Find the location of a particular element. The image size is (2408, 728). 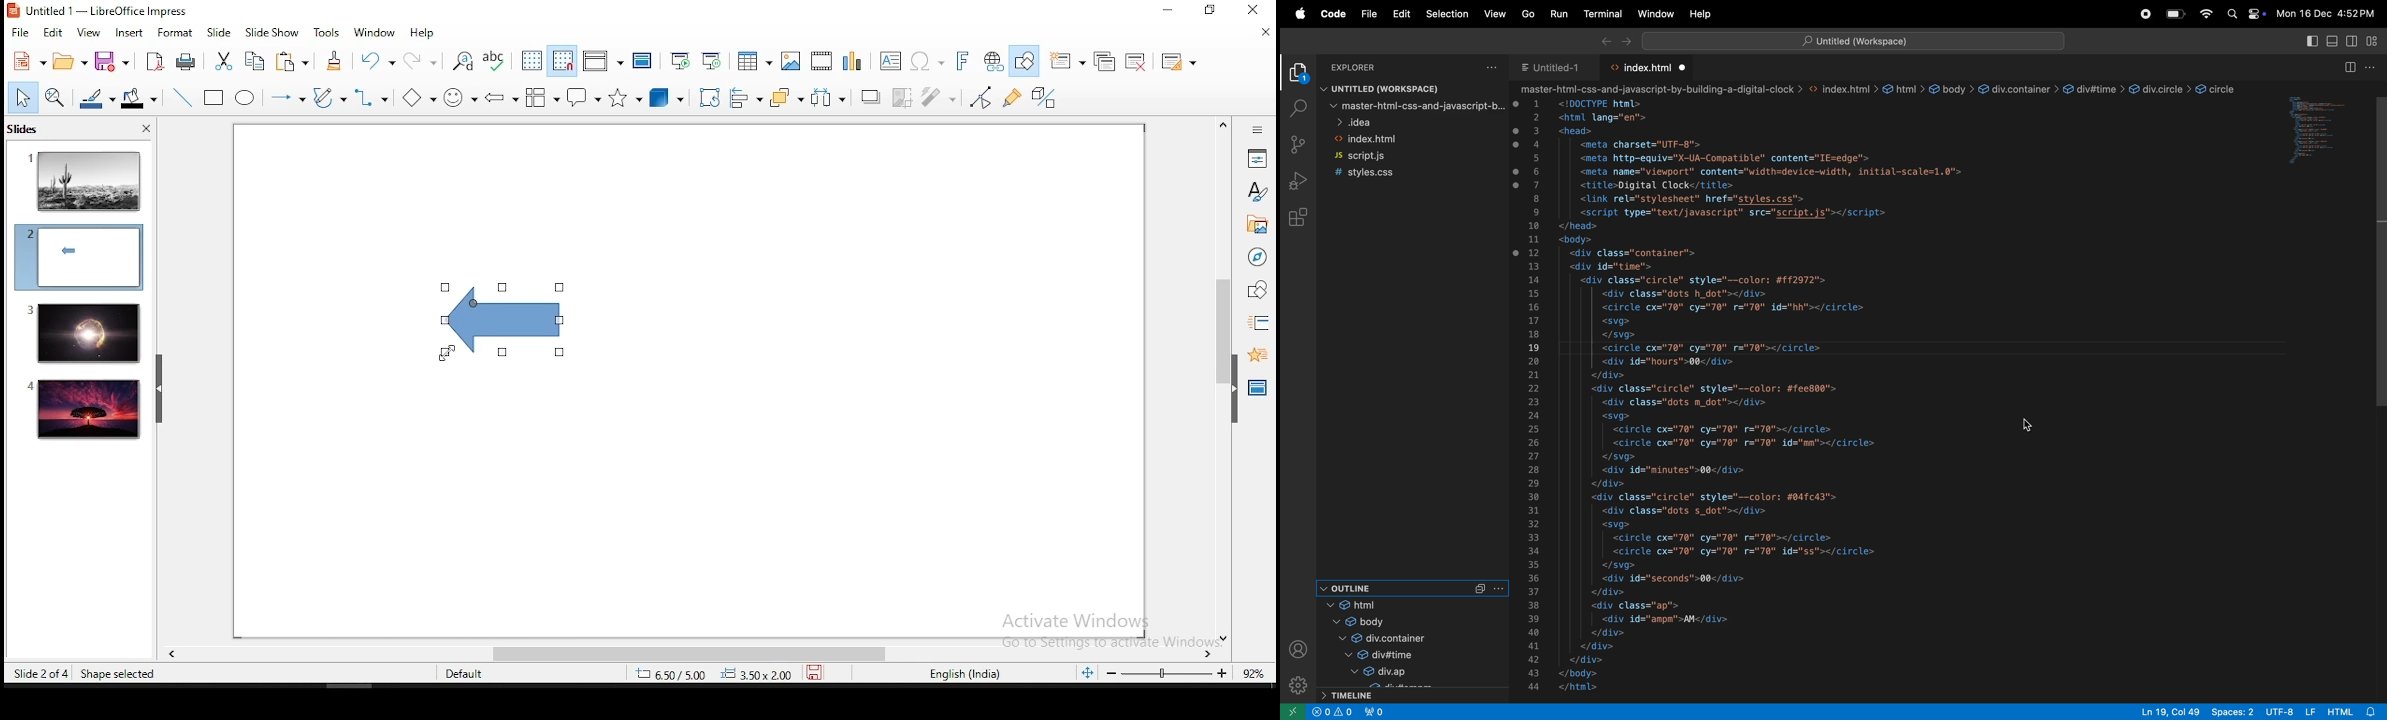

3D objects is located at coordinates (666, 99).